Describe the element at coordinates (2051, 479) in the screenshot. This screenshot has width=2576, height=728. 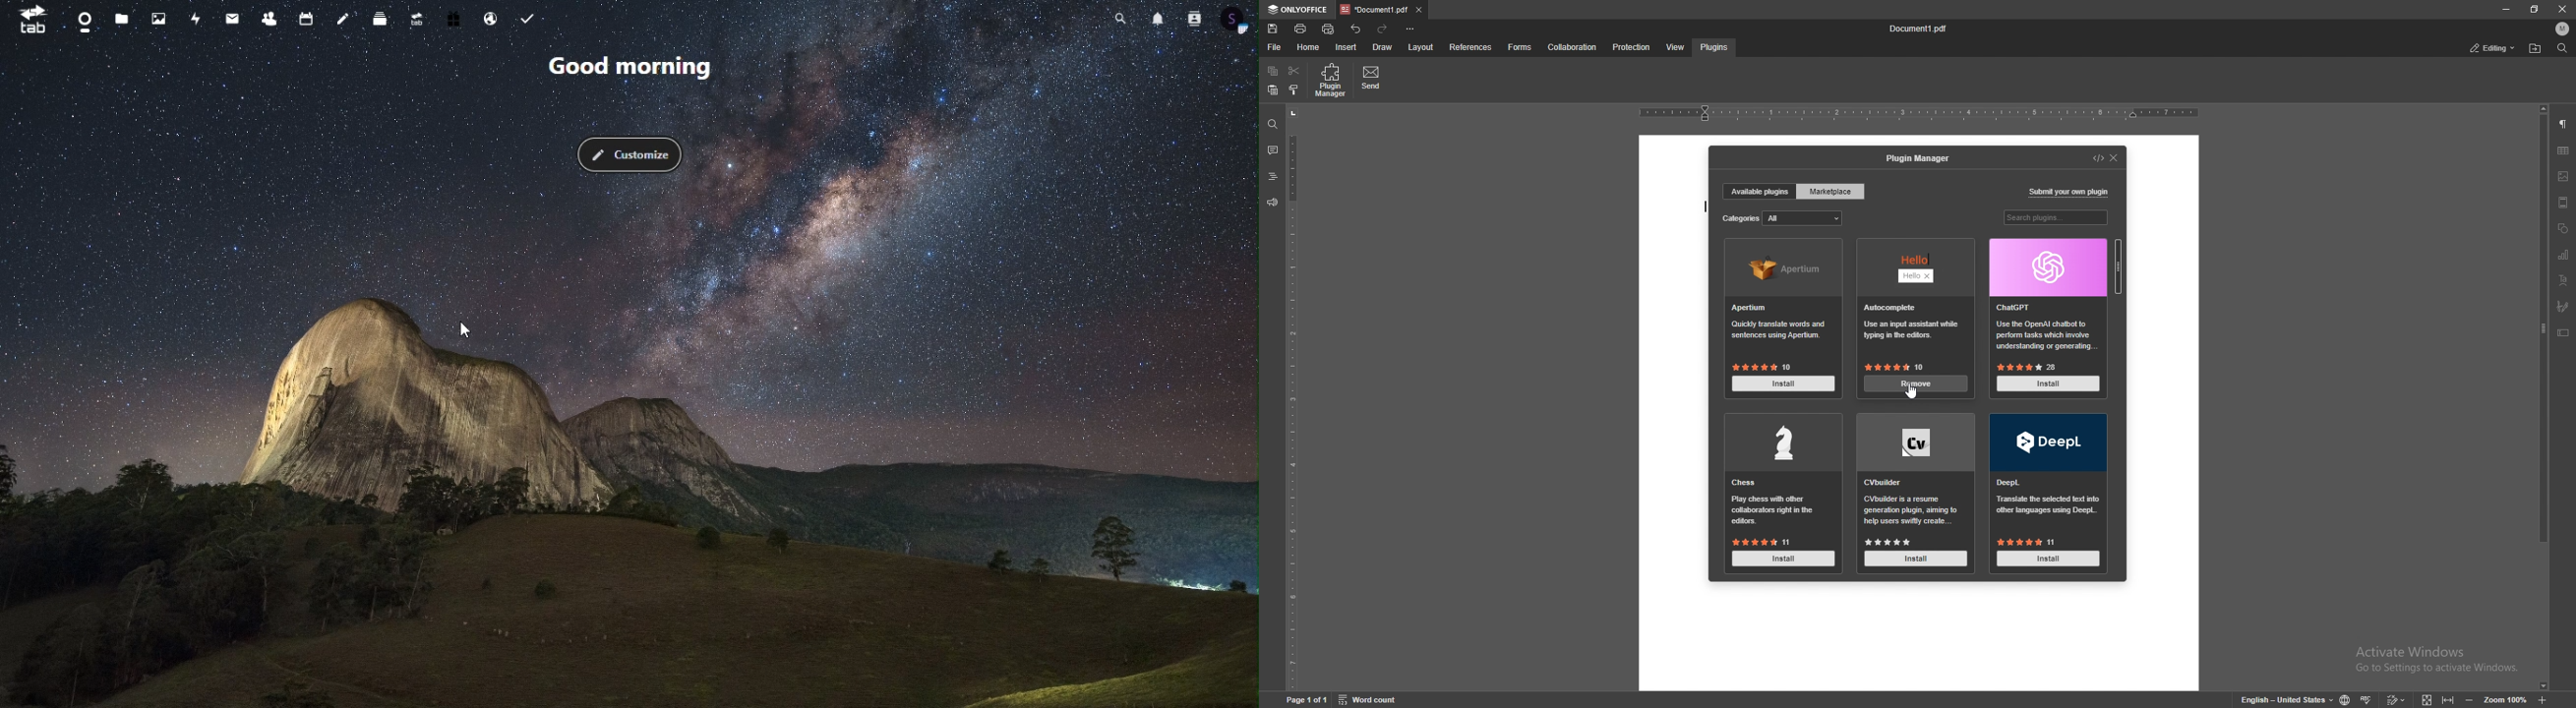
I see `deepl` at that location.